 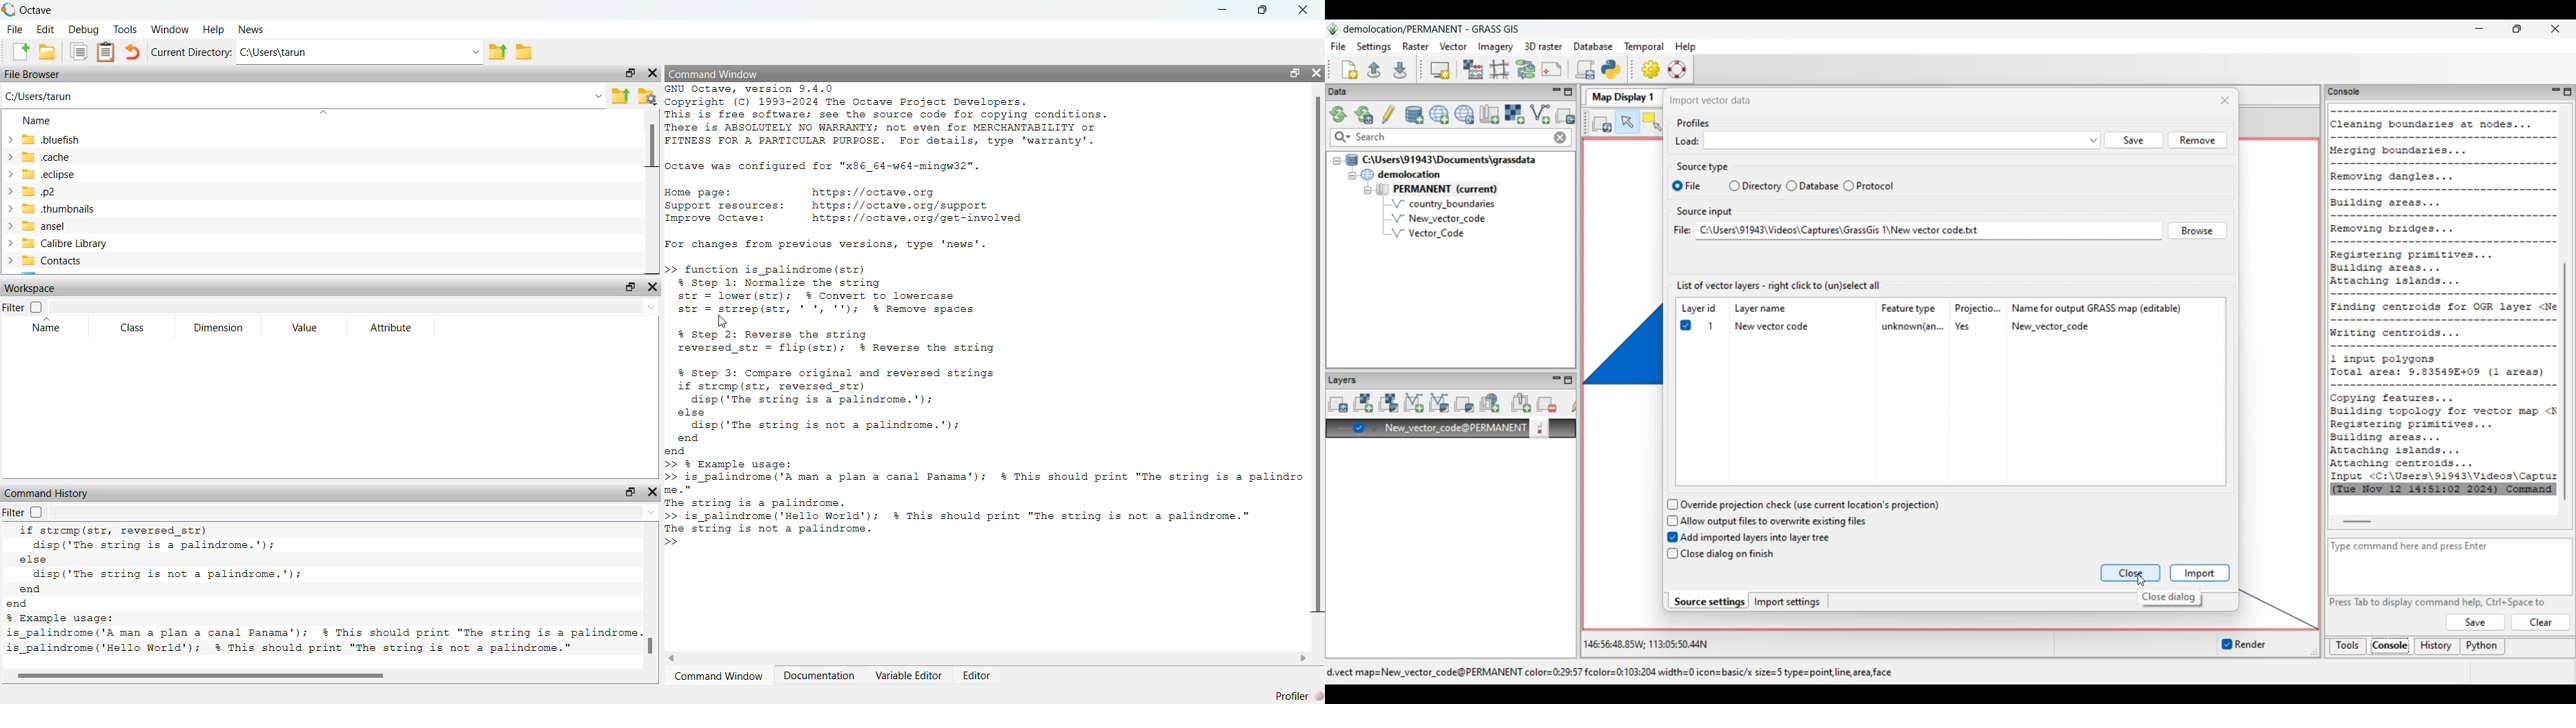 What do you see at coordinates (14, 28) in the screenshot?
I see `file` at bounding box center [14, 28].